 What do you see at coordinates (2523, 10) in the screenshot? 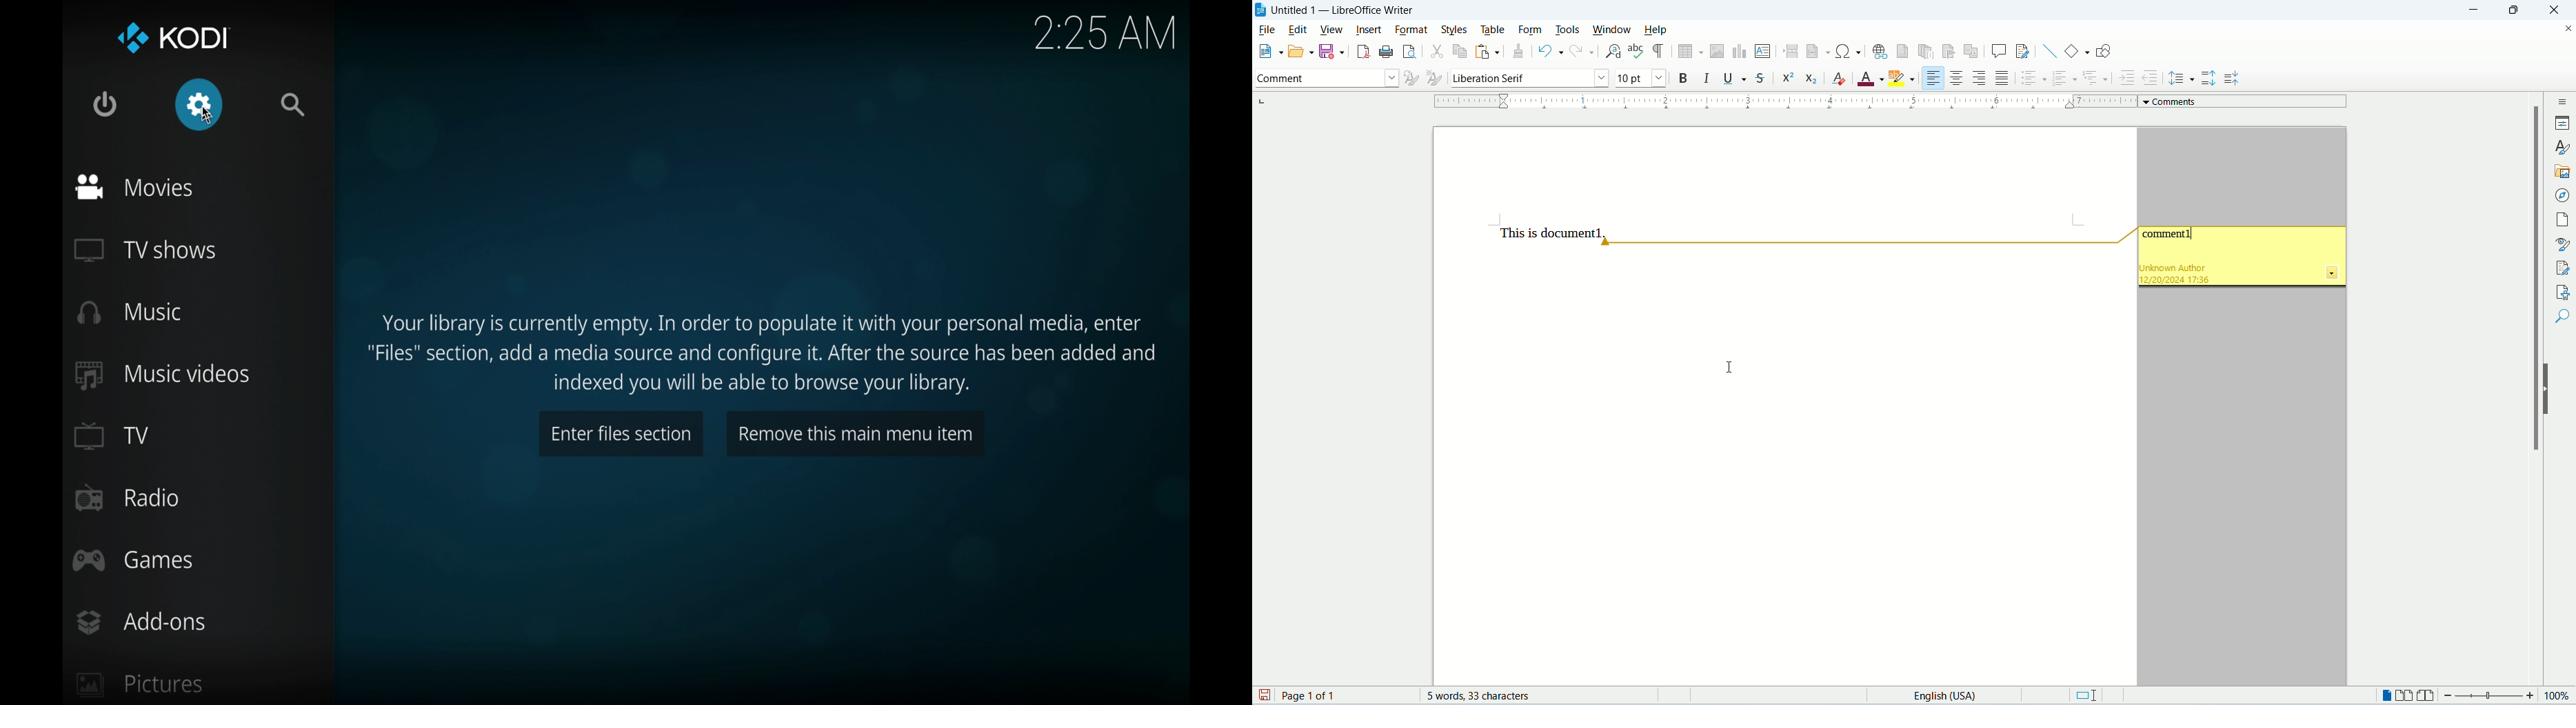
I see `maximize` at bounding box center [2523, 10].